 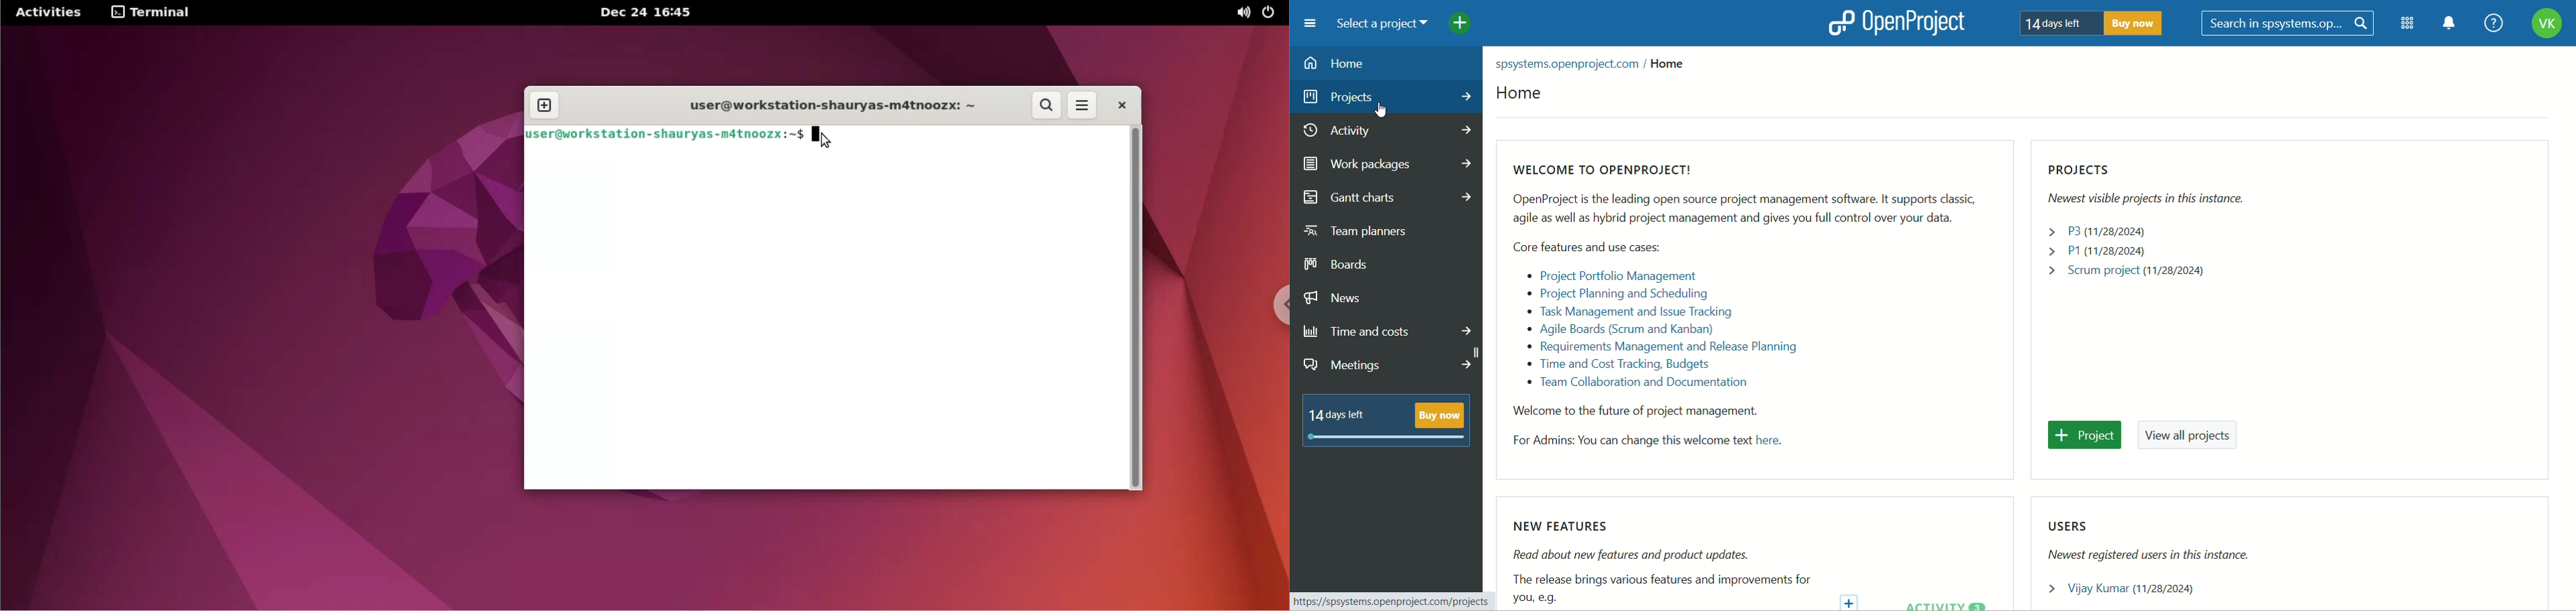 I want to click on search, so click(x=2290, y=23).